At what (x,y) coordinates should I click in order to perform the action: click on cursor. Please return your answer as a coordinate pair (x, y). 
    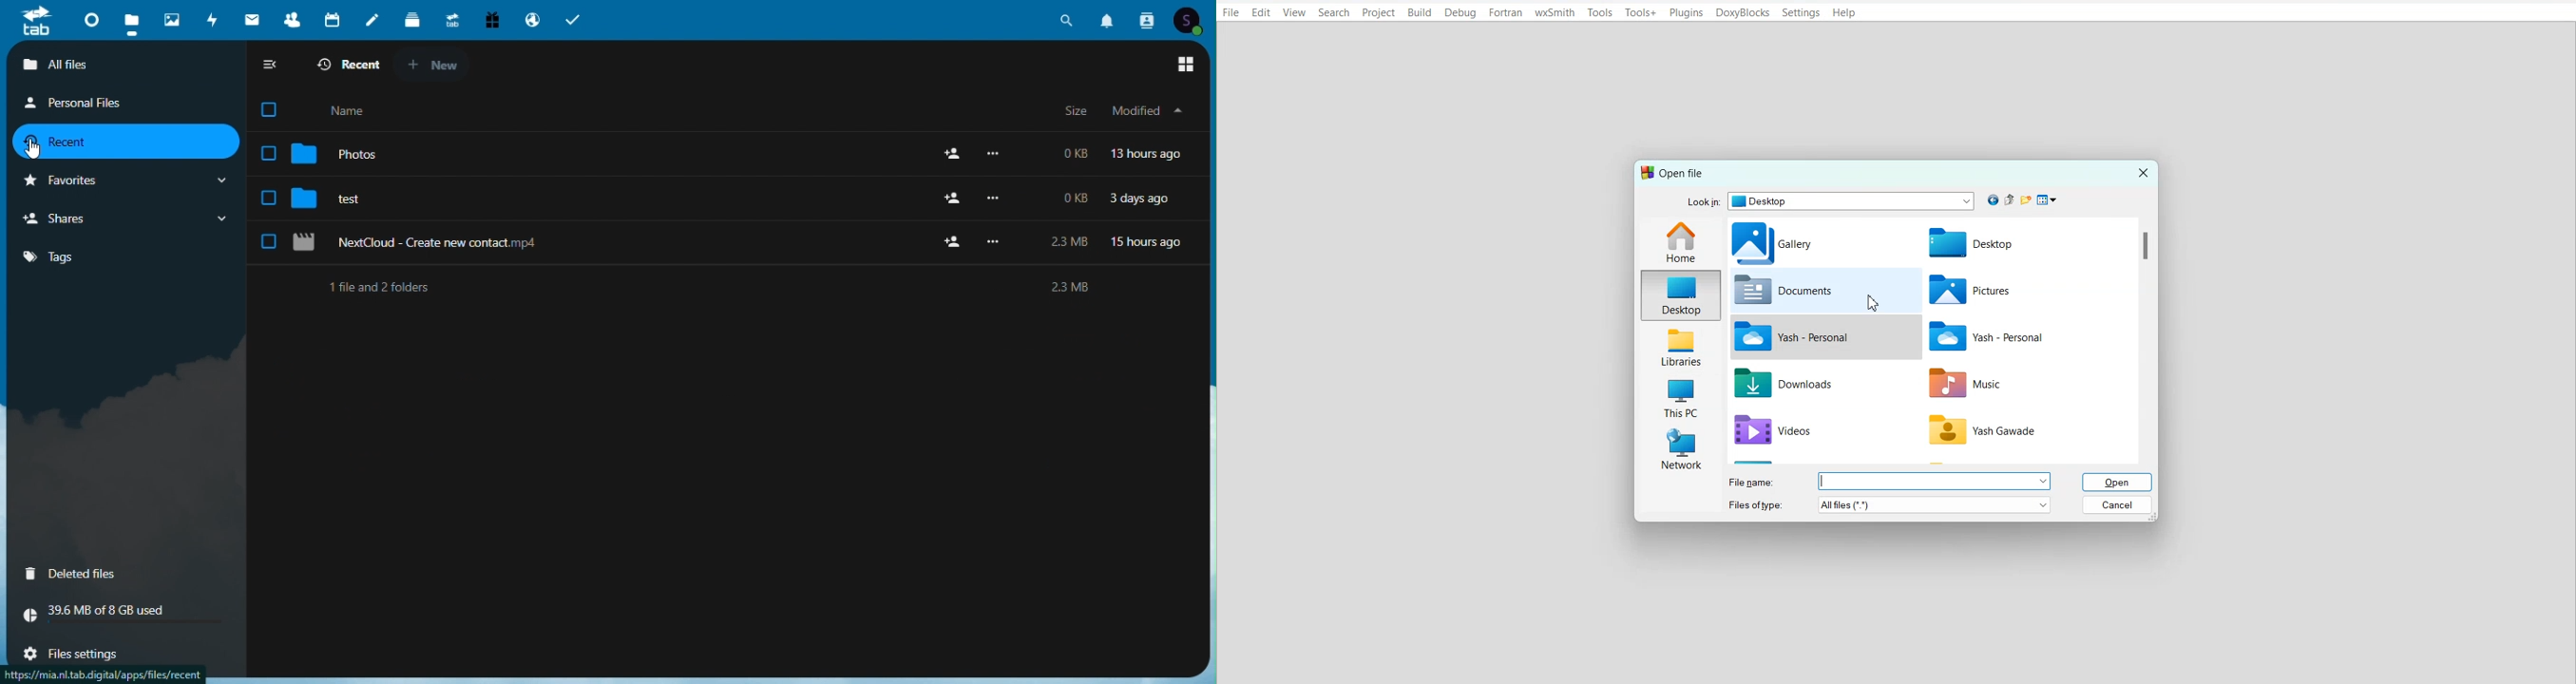
    Looking at the image, I should click on (1875, 302).